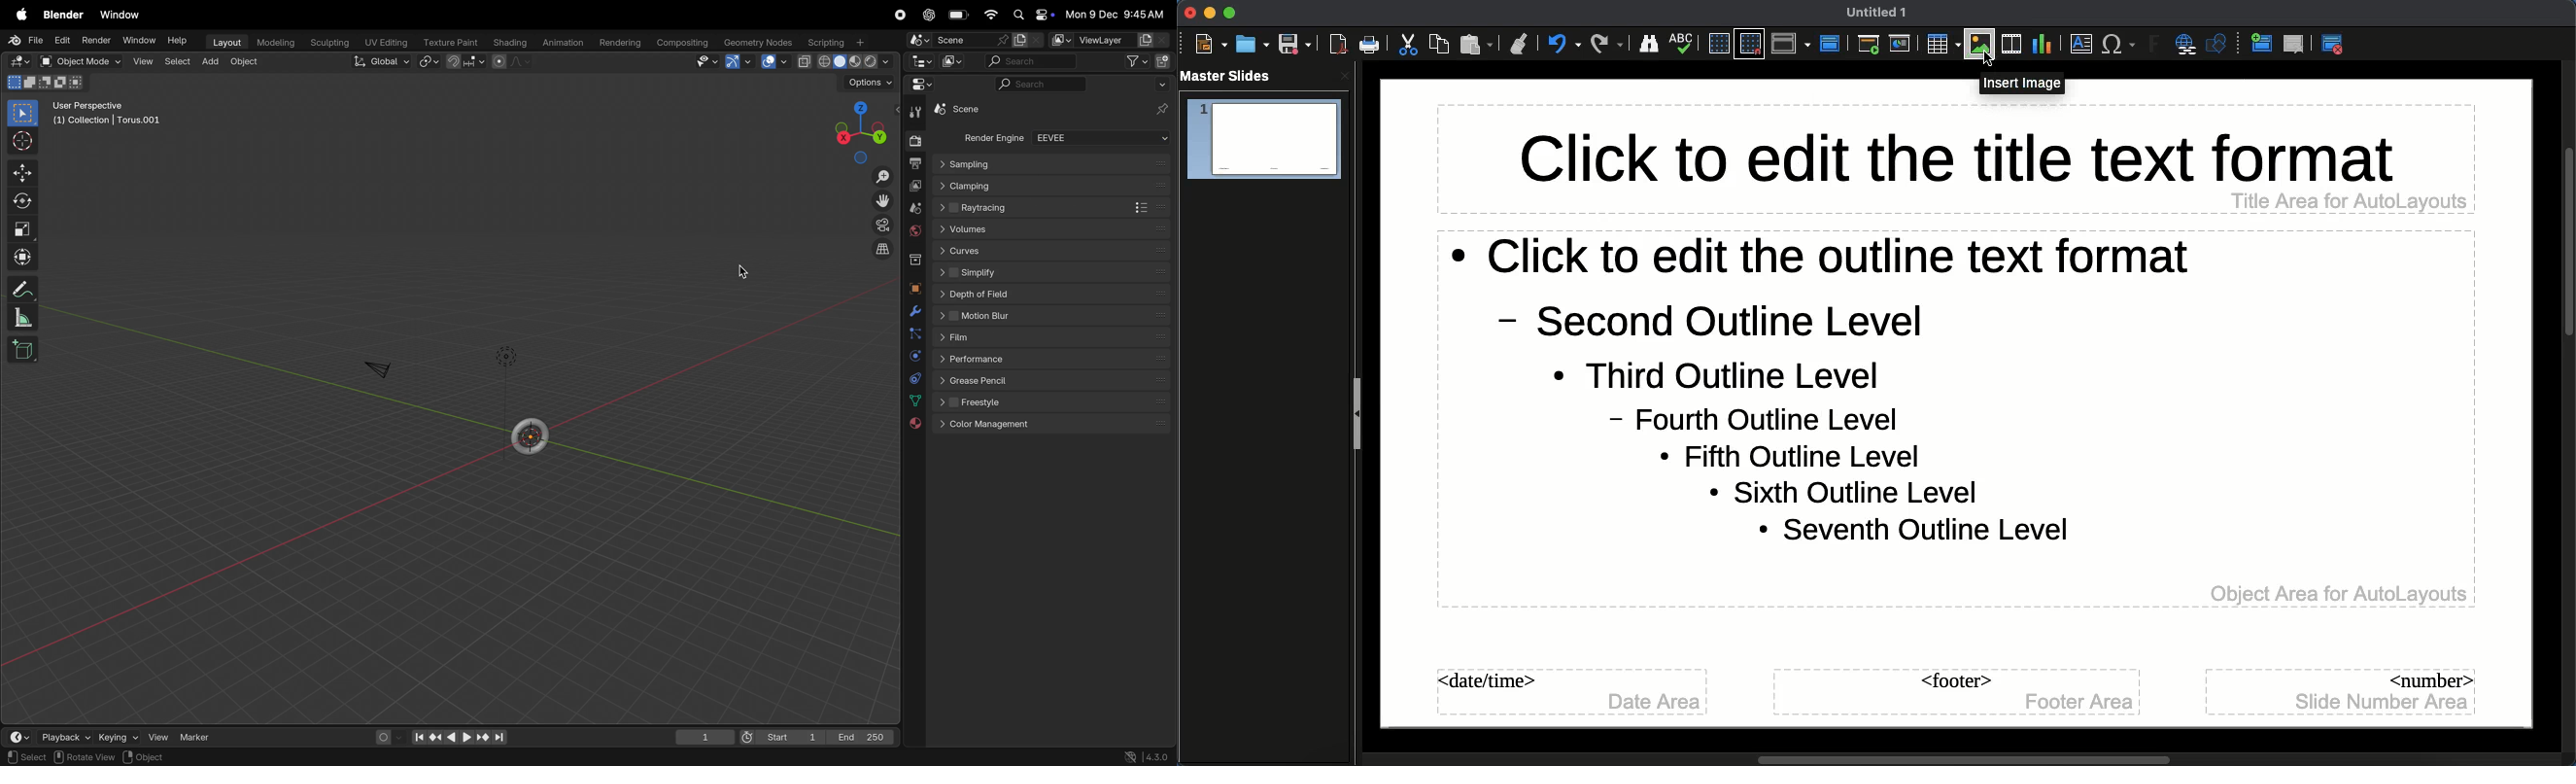 The image size is (2576, 784). What do you see at coordinates (858, 127) in the screenshot?
I see `view point` at bounding box center [858, 127].